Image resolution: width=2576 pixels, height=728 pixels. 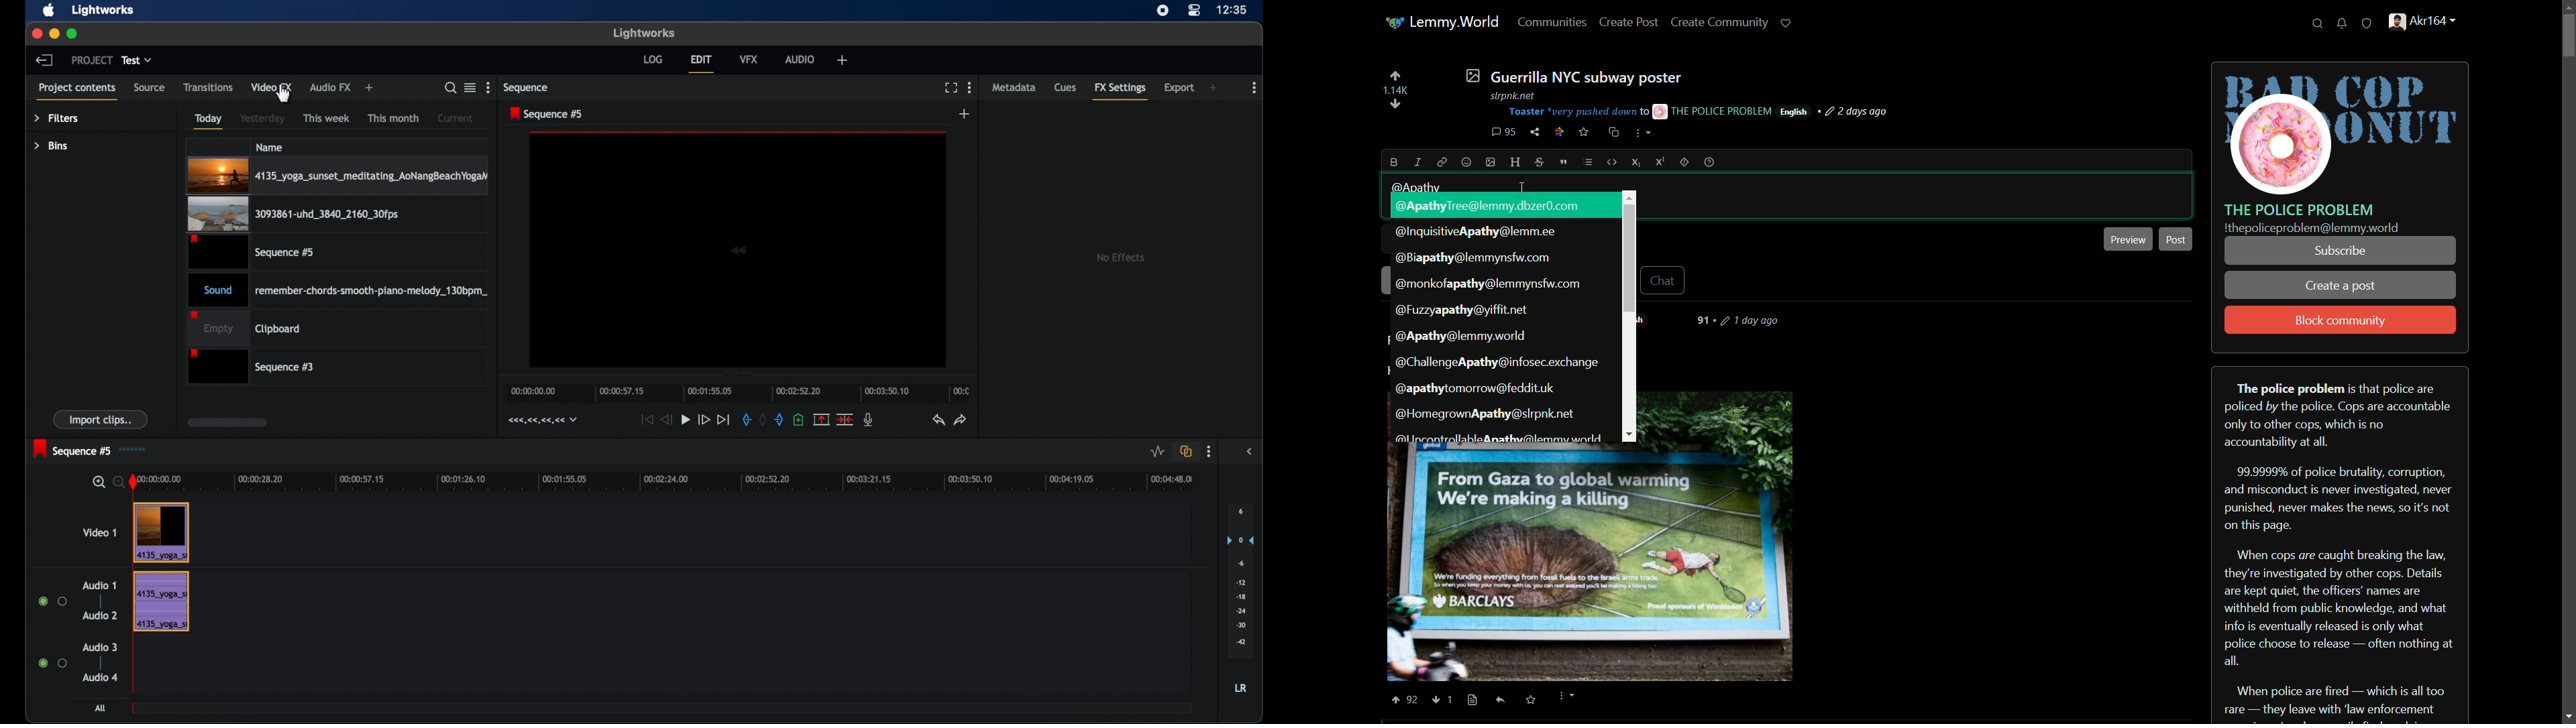 What do you see at coordinates (161, 601) in the screenshot?
I see `audio track` at bounding box center [161, 601].